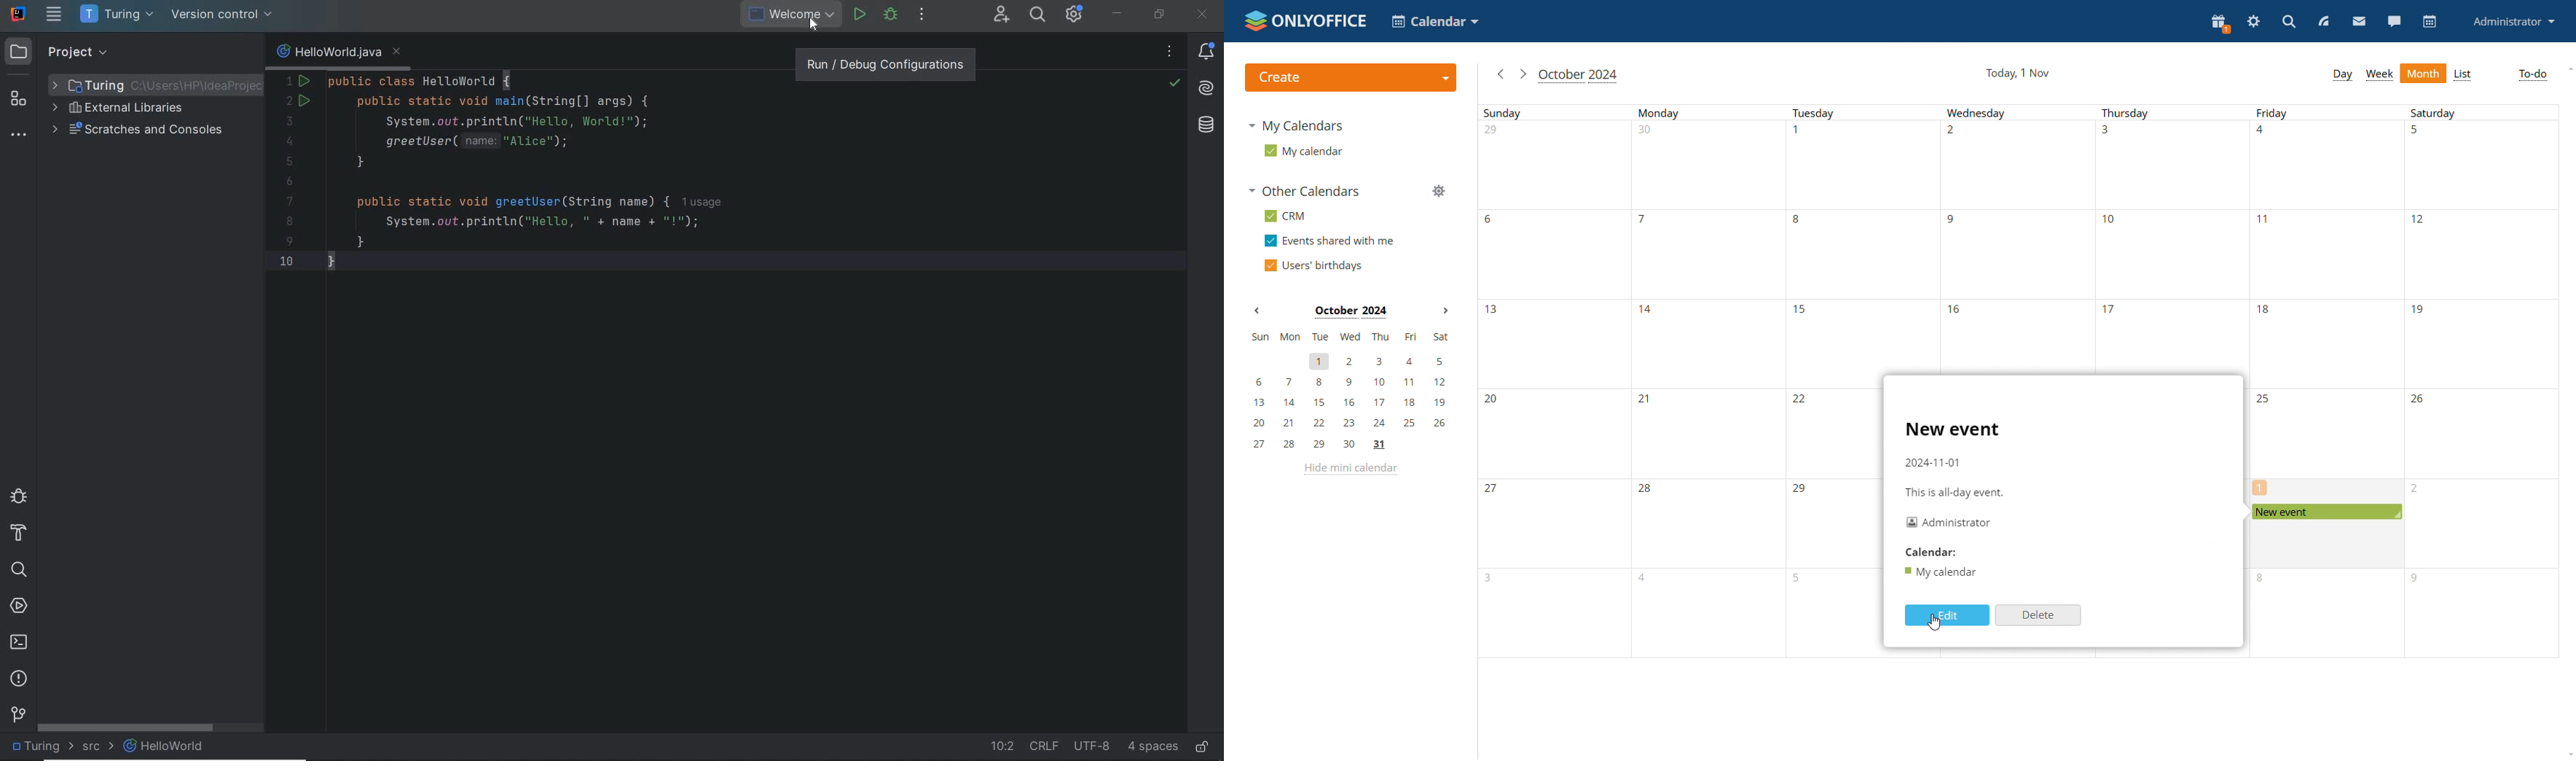 The height and width of the screenshot is (784, 2576). What do you see at coordinates (1932, 552) in the screenshot?
I see `` at bounding box center [1932, 552].